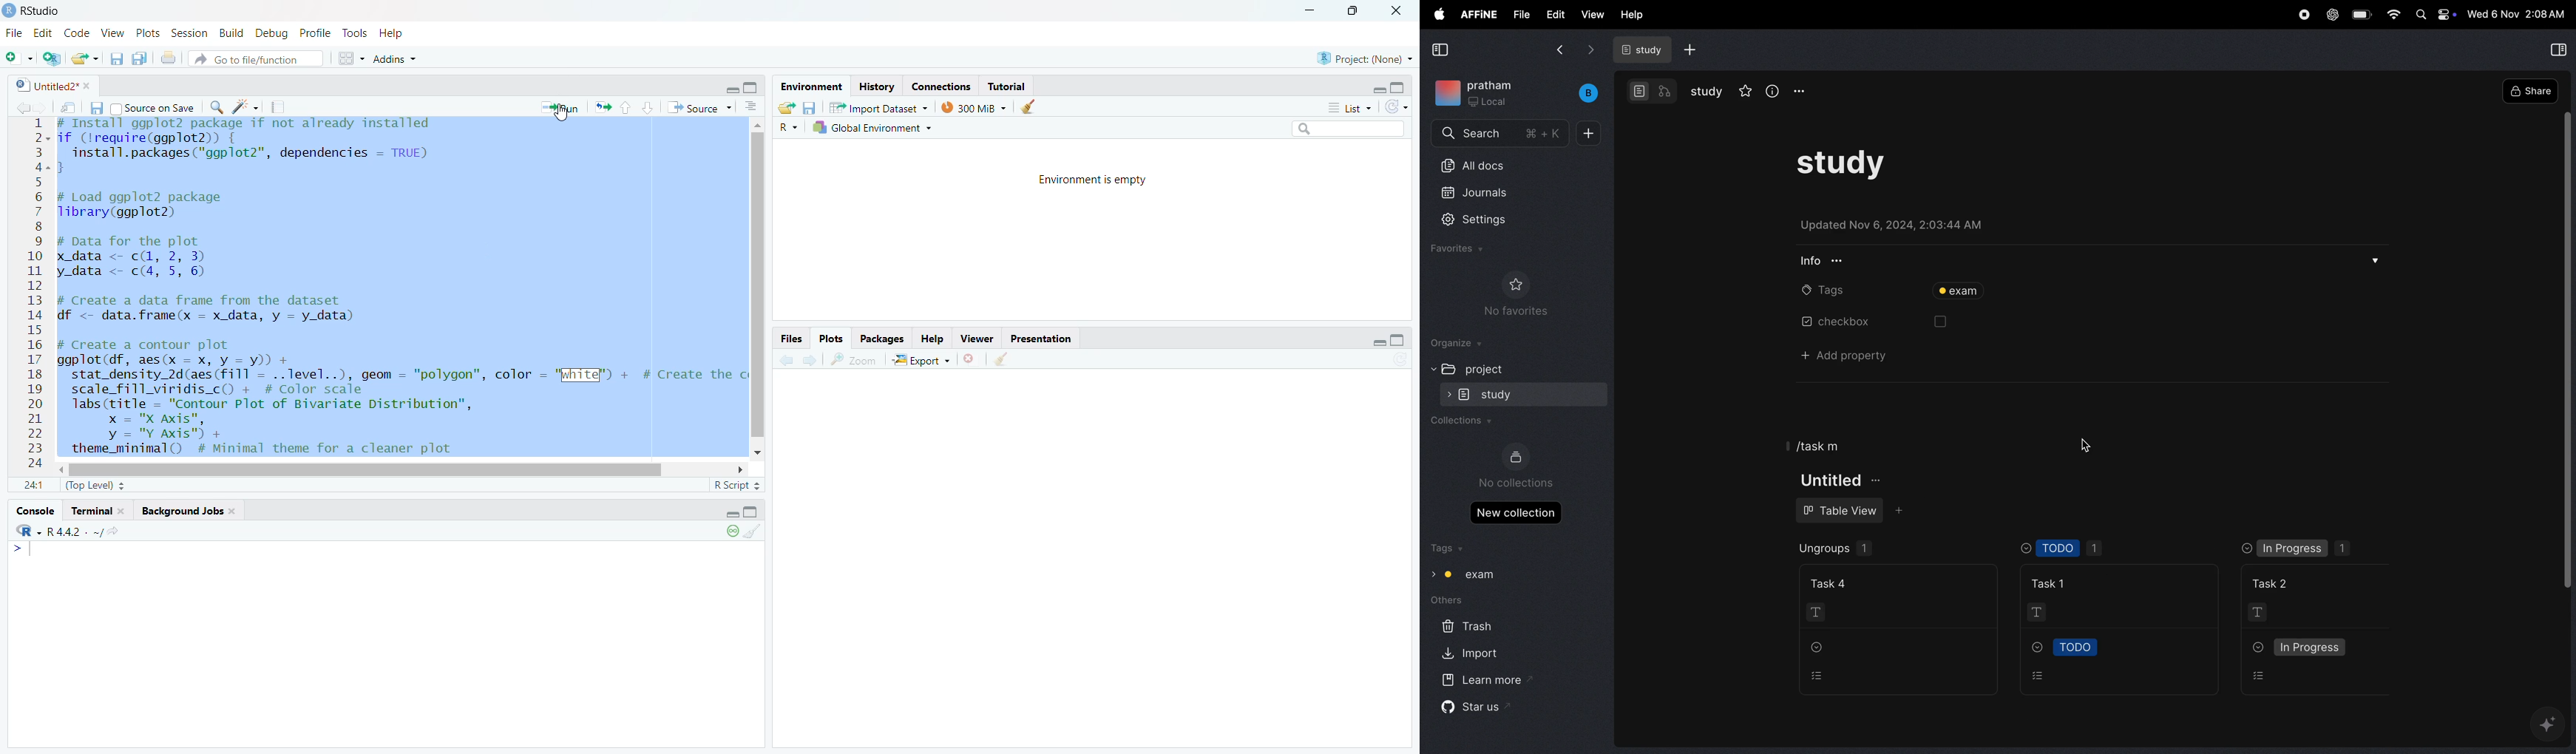  Describe the element at coordinates (95, 108) in the screenshot. I see `save` at that location.